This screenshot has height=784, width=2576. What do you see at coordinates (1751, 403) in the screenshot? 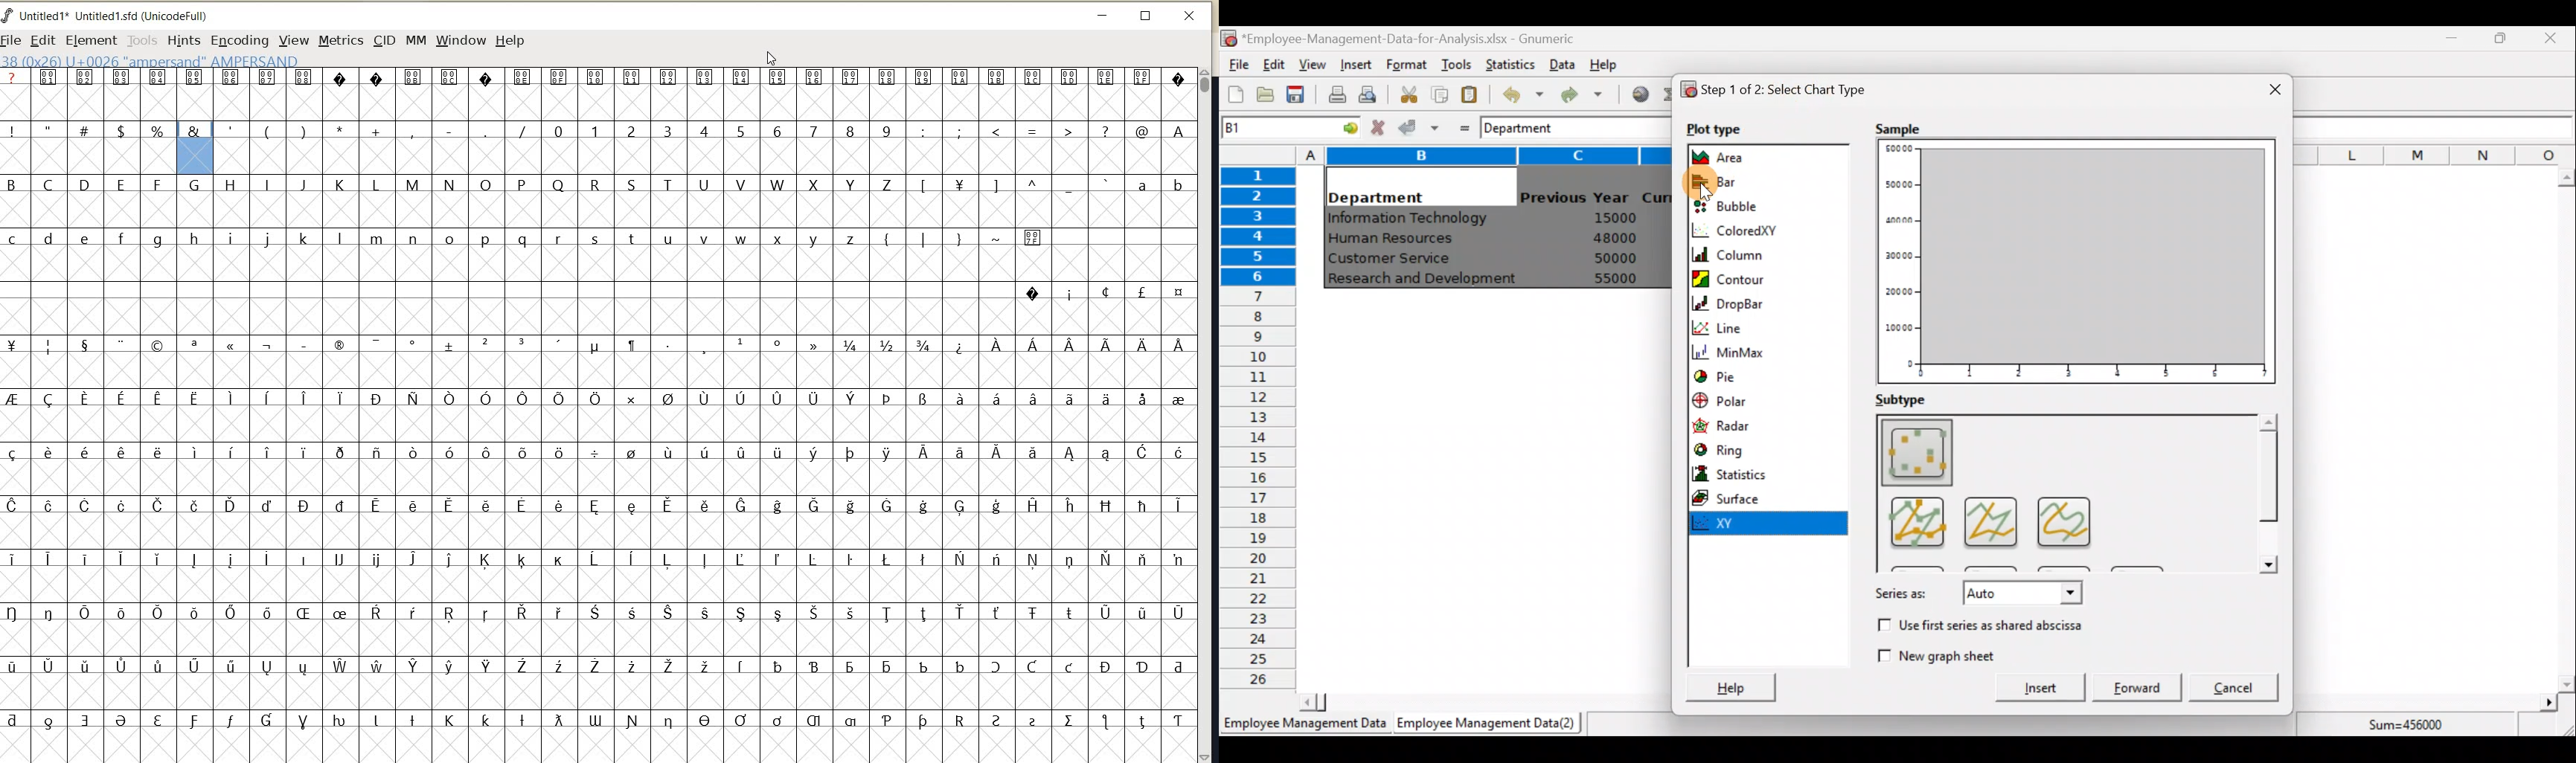
I see `Polar` at bounding box center [1751, 403].